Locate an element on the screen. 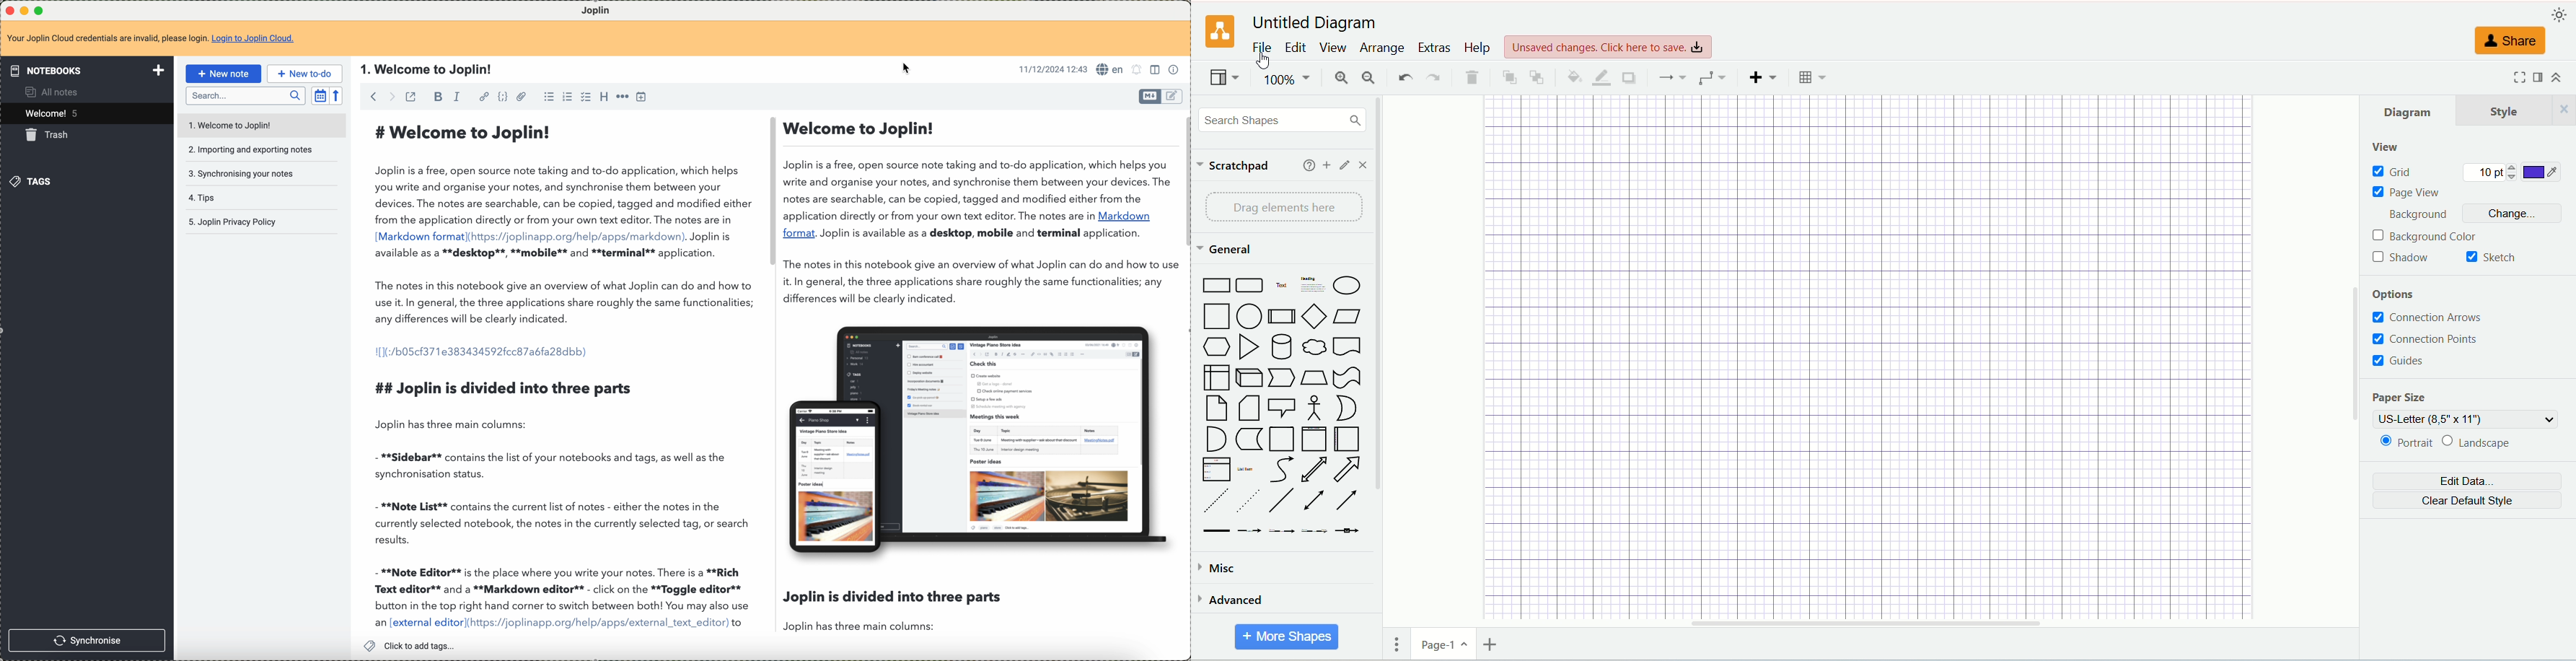 Image resolution: width=2576 pixels, height=672 pixels. tips is located at coordinates (201, 196).